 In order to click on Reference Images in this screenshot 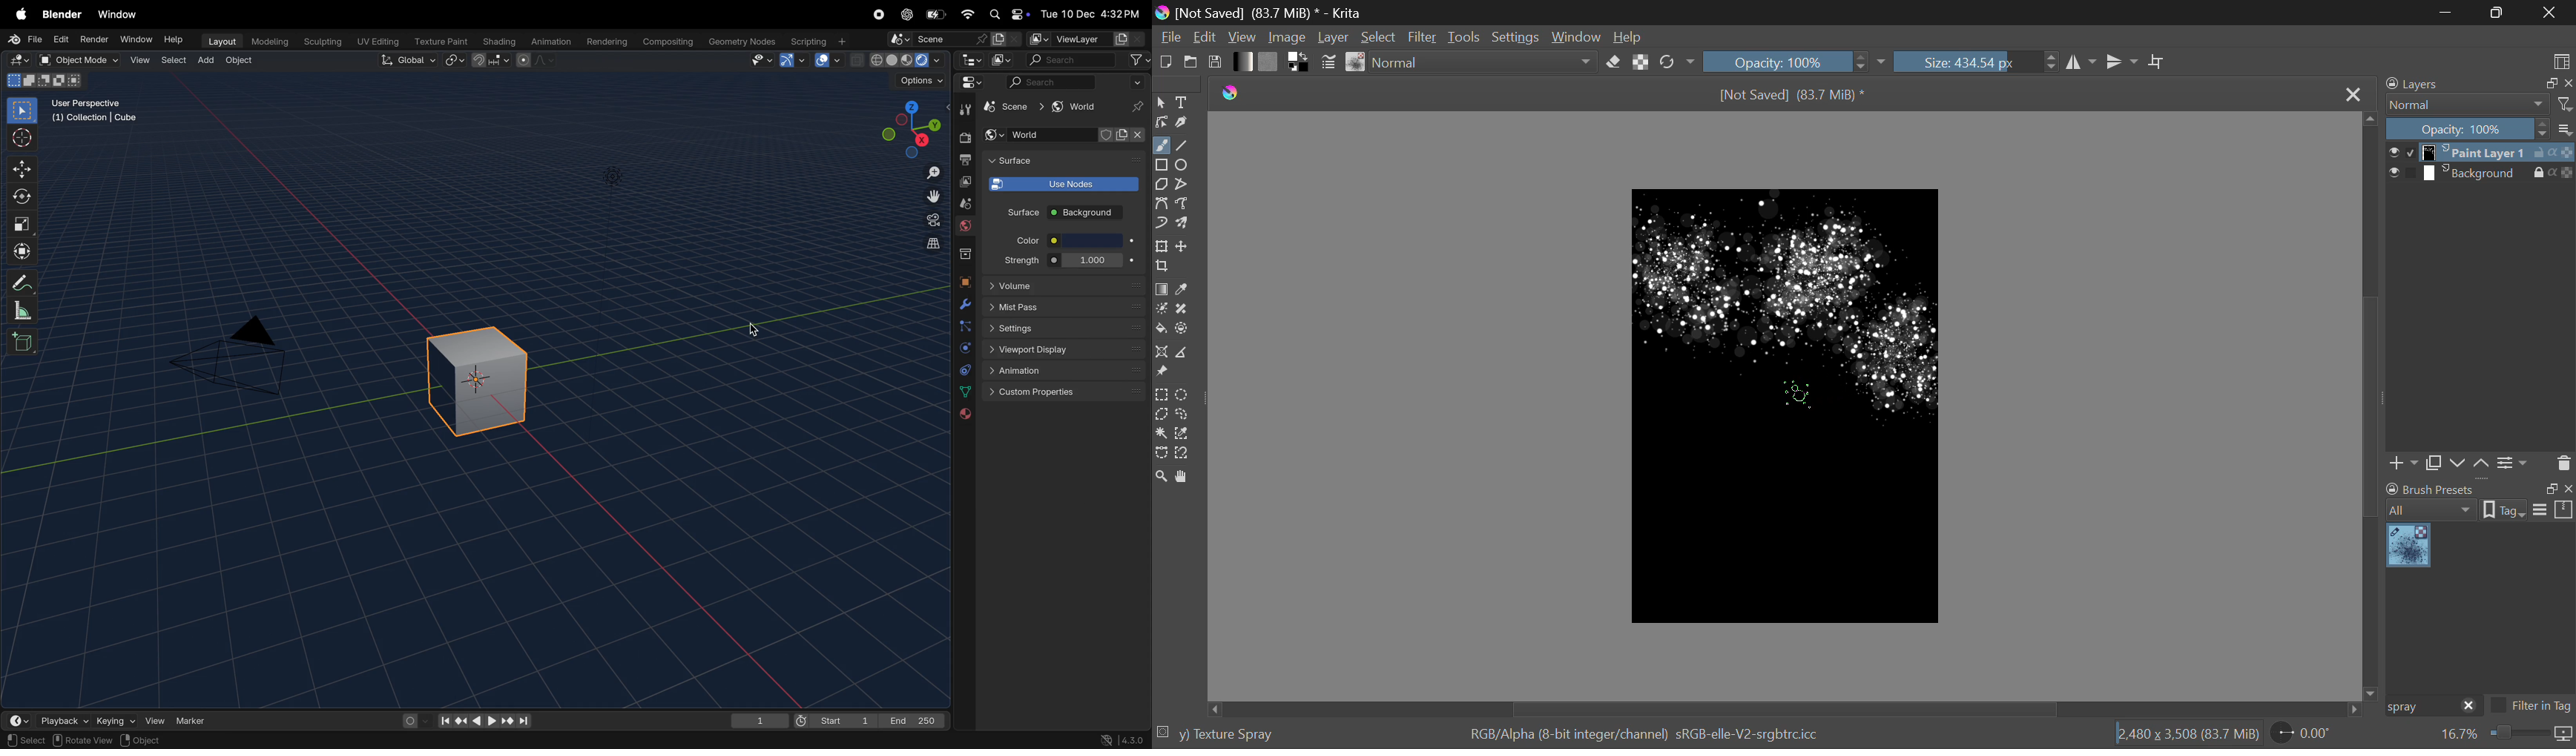, I will do `click(1161, 372)`.